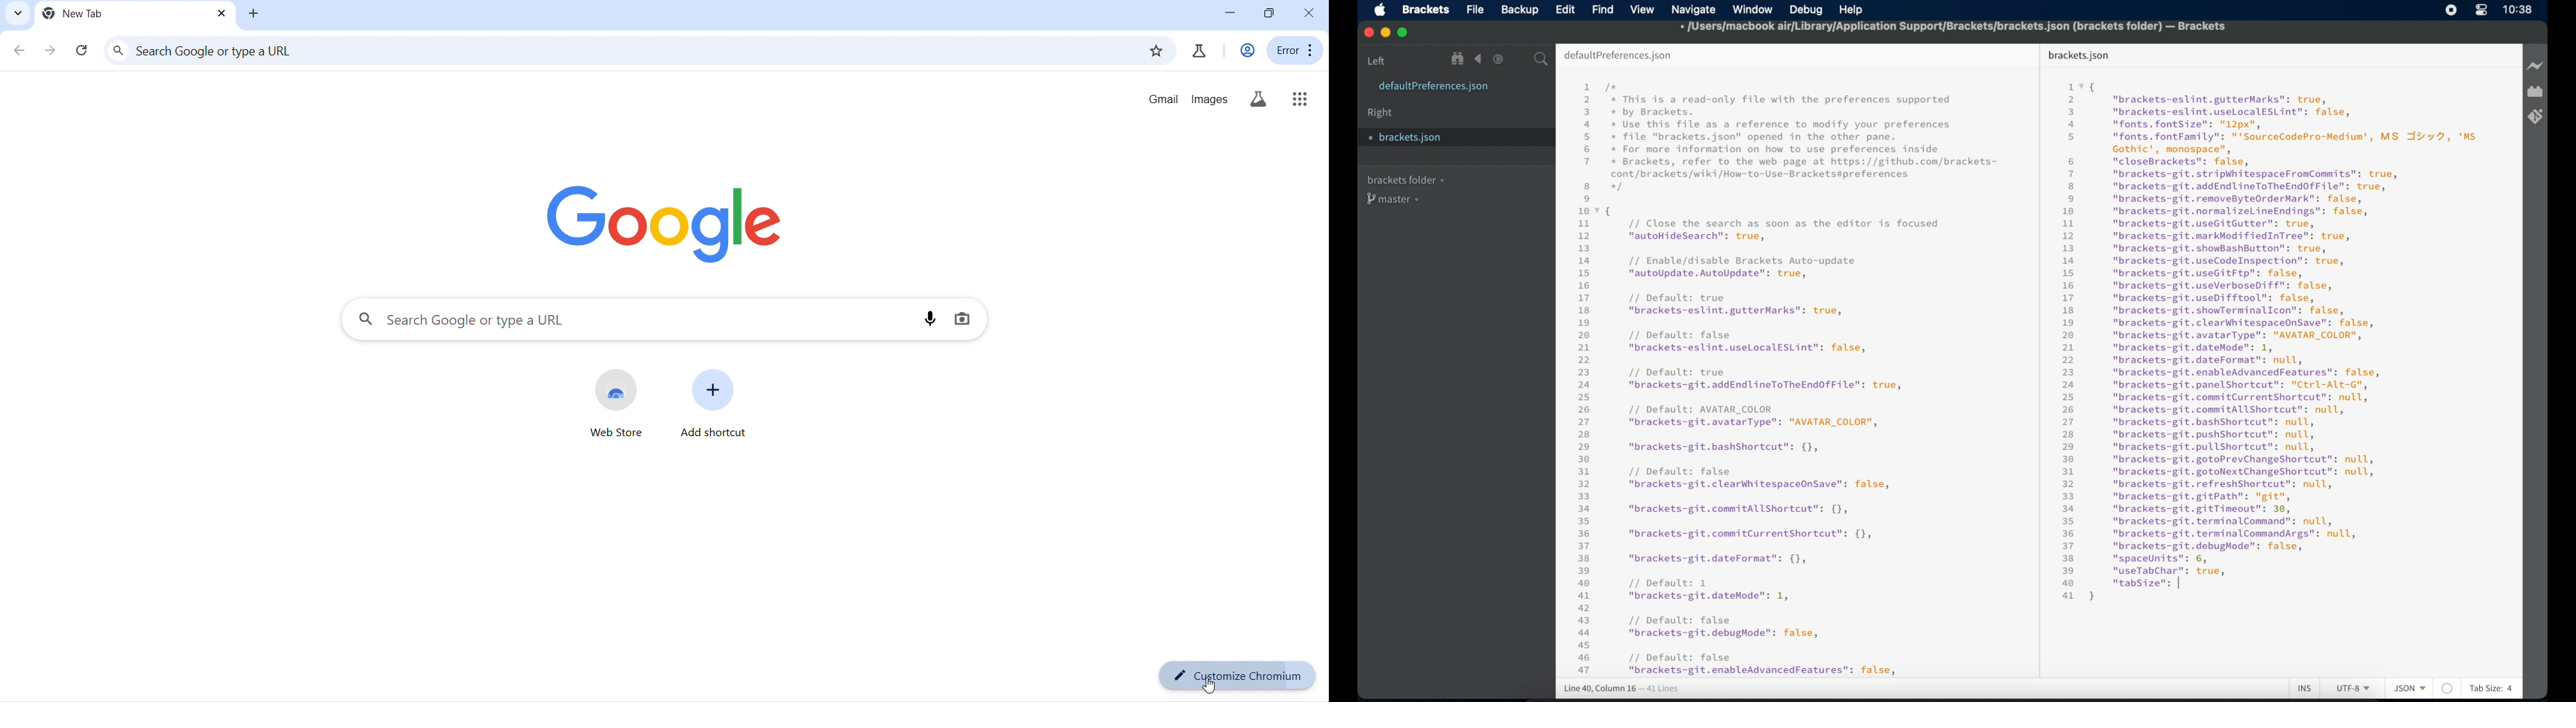 The height and width of the screenshot is (728, 2576). Describe the element at coordinates (1643, 10) in the screenshot. I see `view` at that location.